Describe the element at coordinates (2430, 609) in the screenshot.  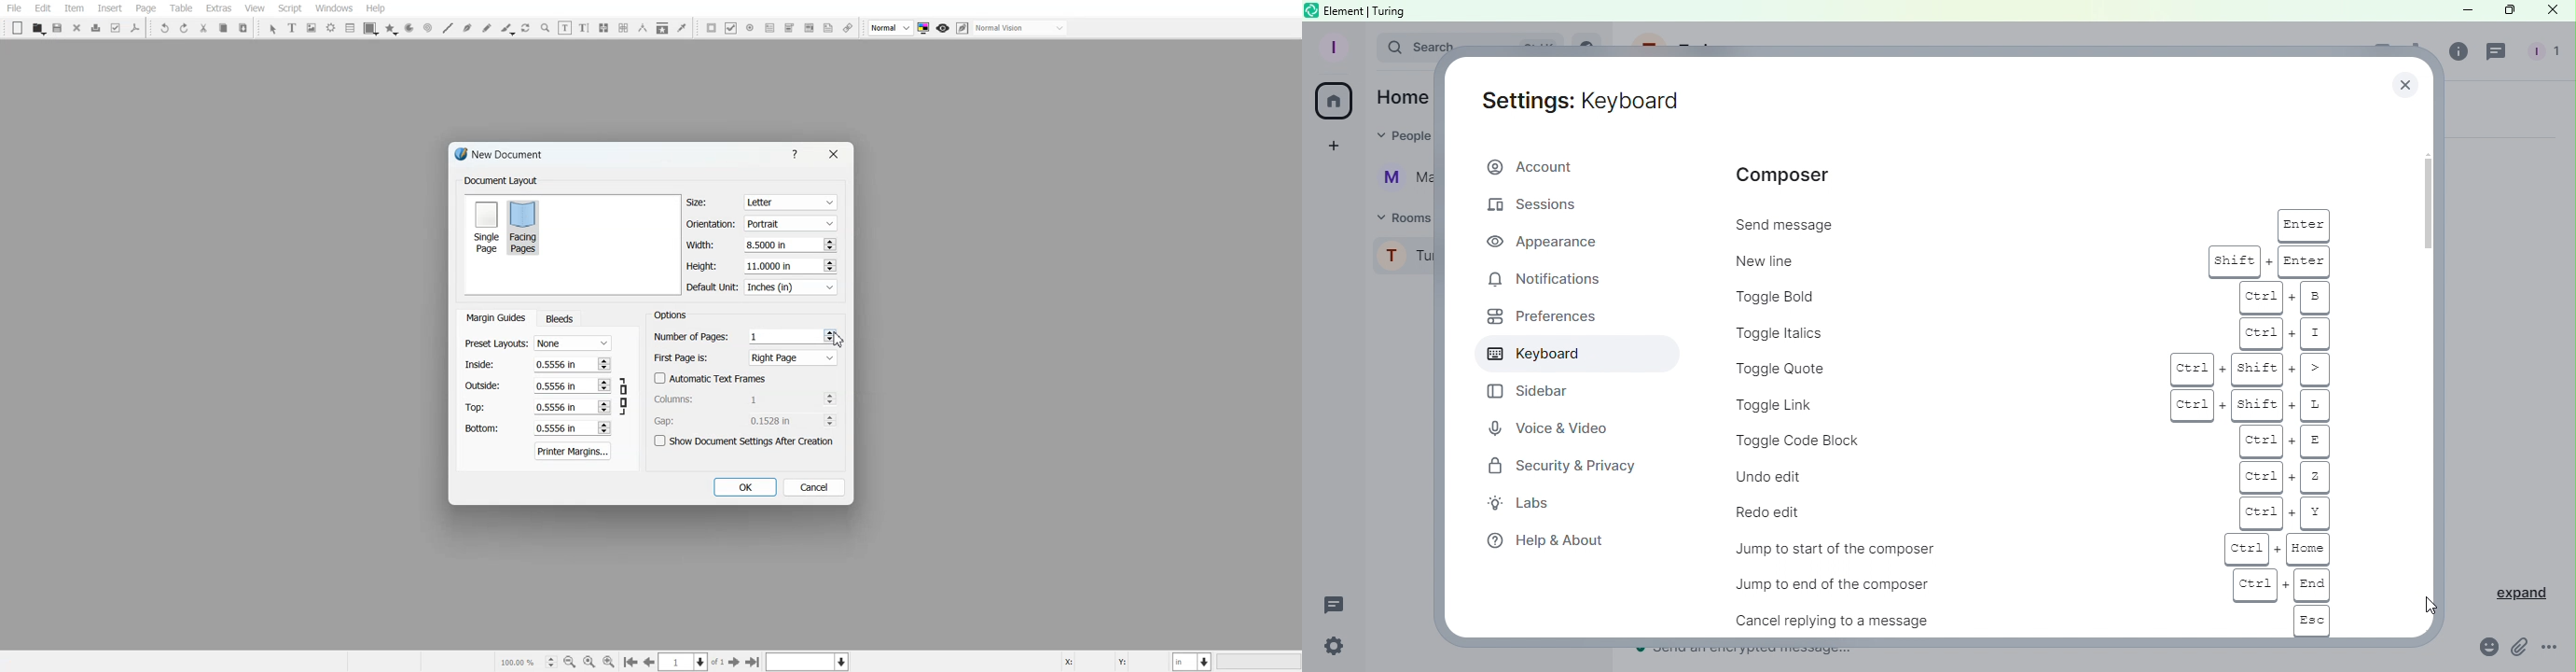
I see `Cursor` at that location.